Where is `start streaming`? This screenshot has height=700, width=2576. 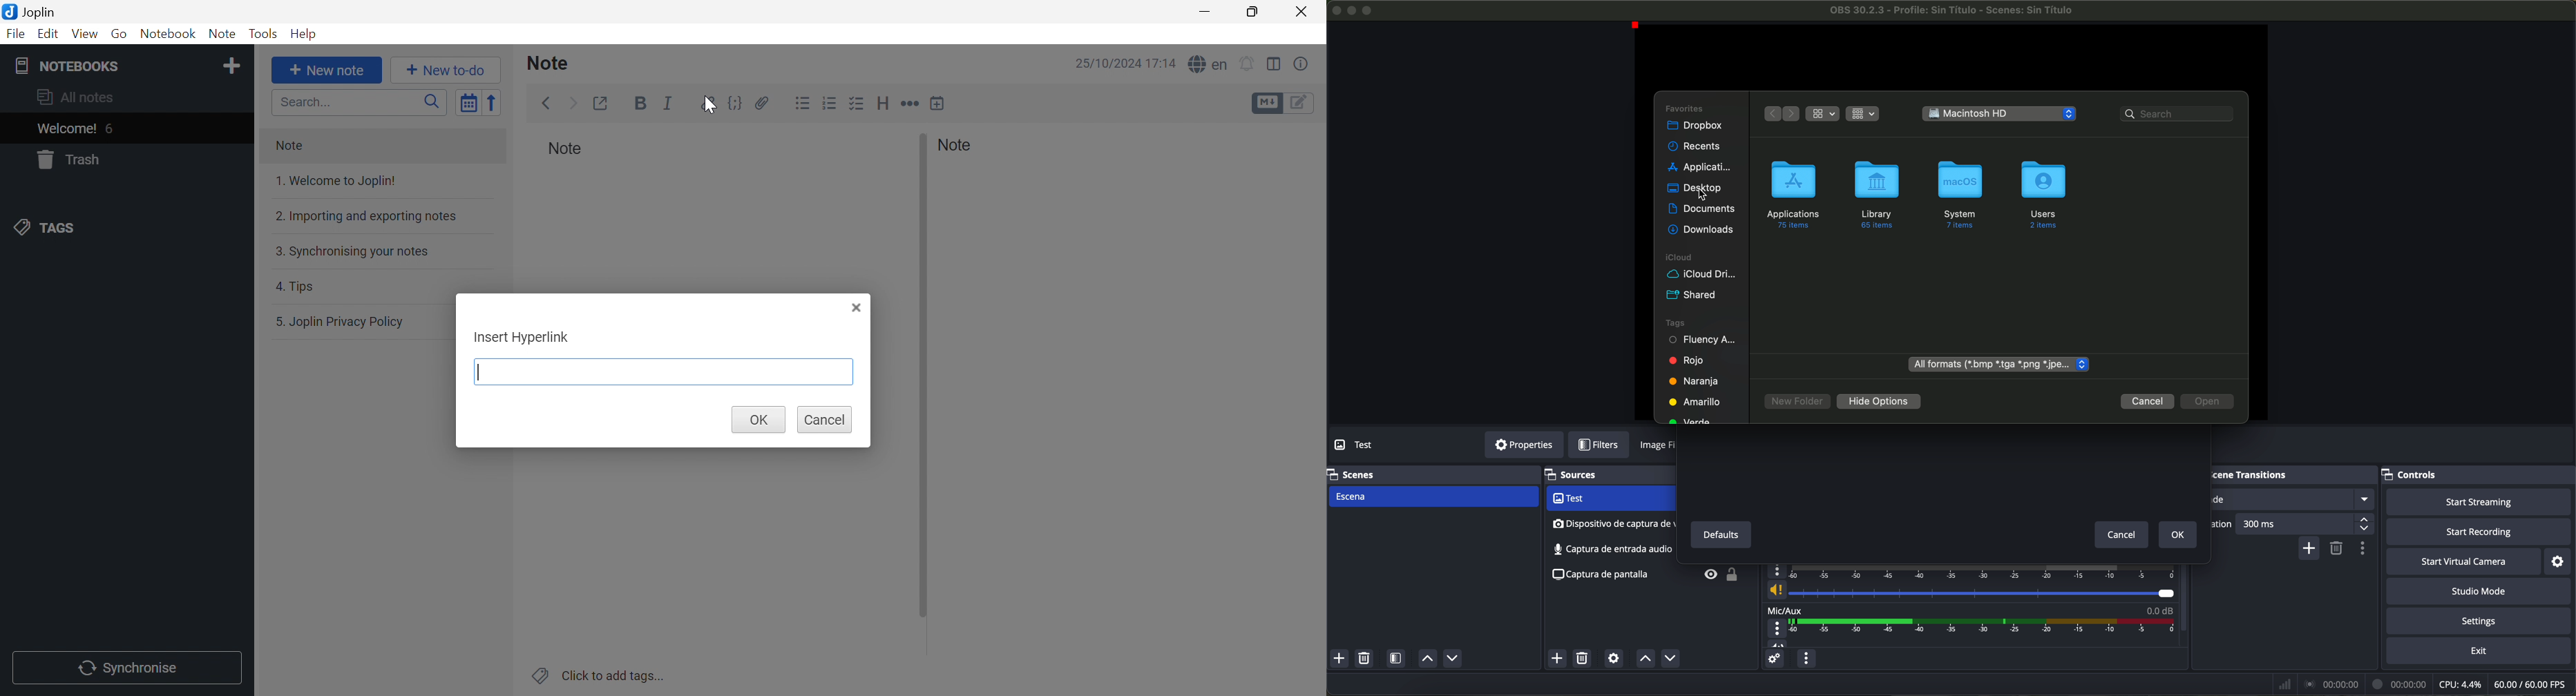
start streaming is located at coordinates (2475, 501).